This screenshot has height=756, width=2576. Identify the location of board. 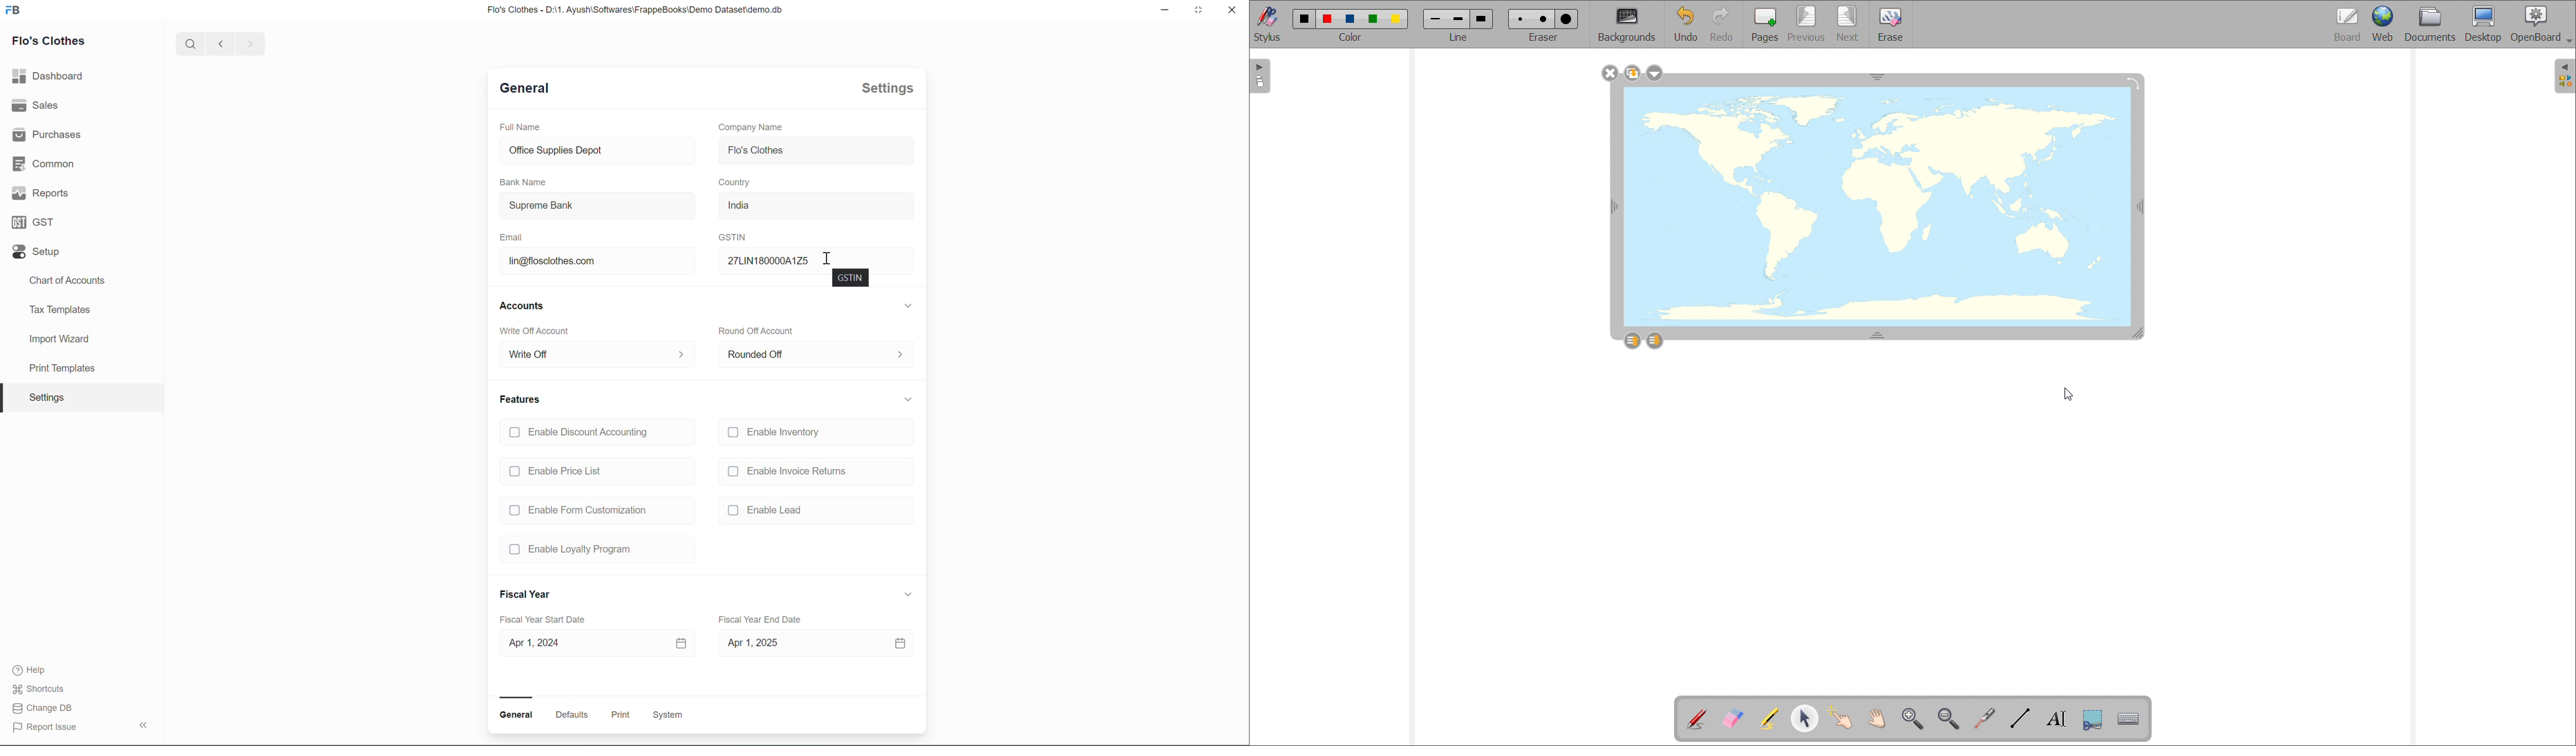
(2347, 24).